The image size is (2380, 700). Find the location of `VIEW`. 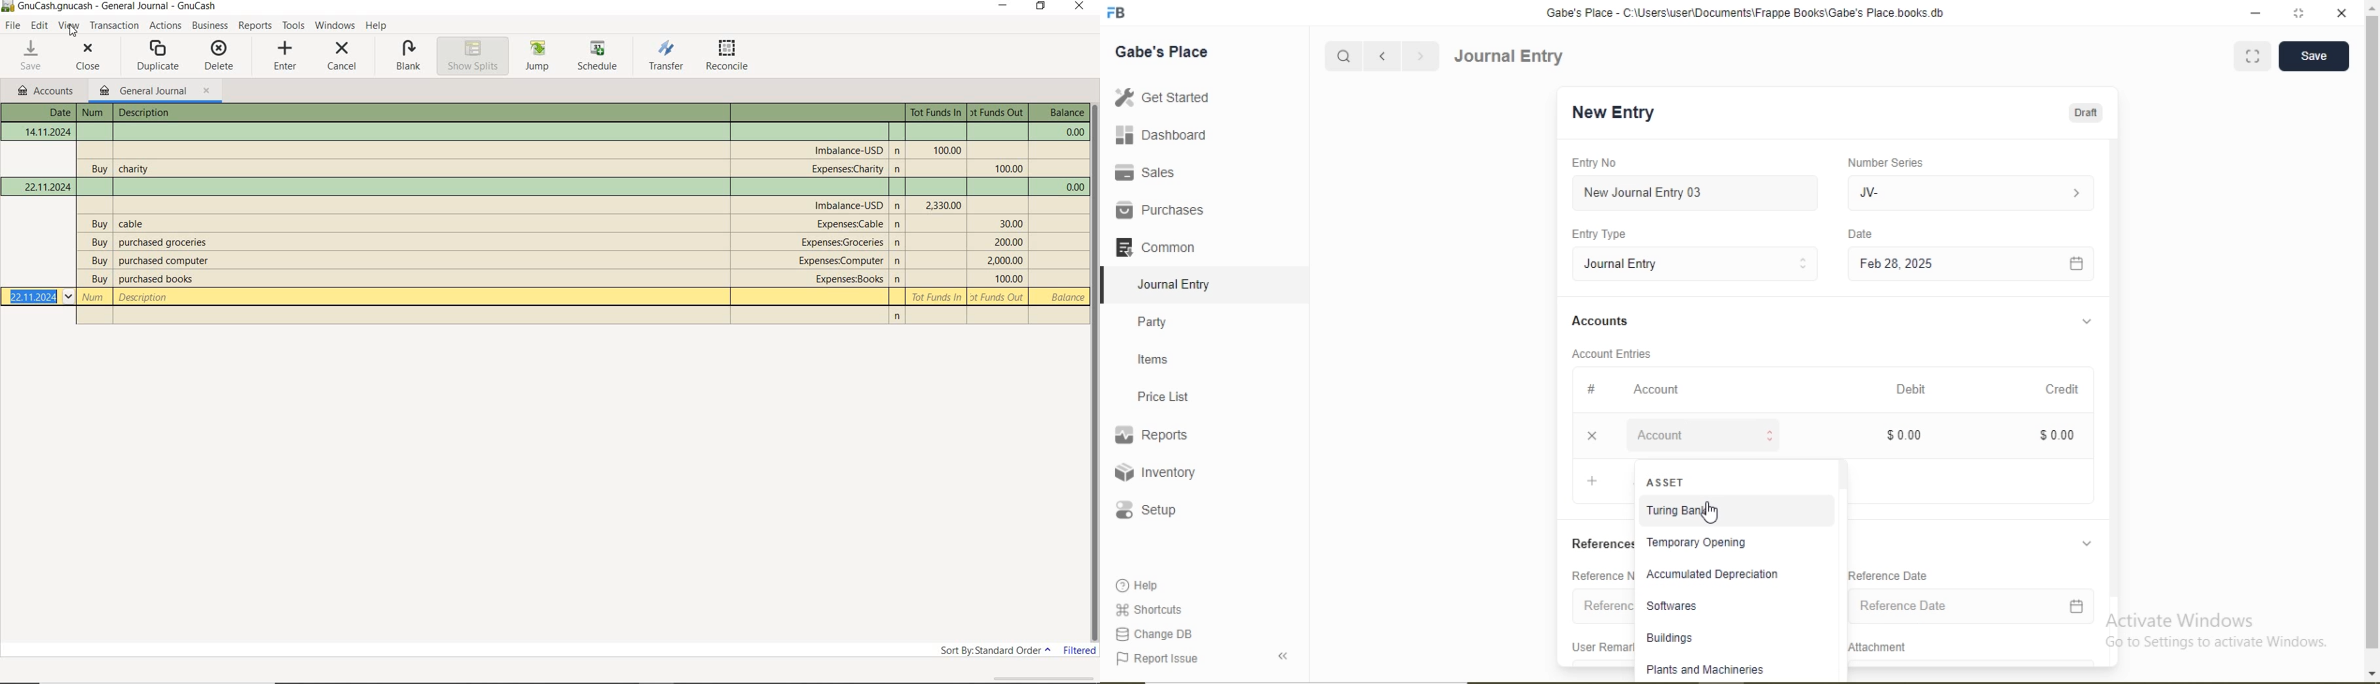

VIEW is located at coordinates (70, 26).